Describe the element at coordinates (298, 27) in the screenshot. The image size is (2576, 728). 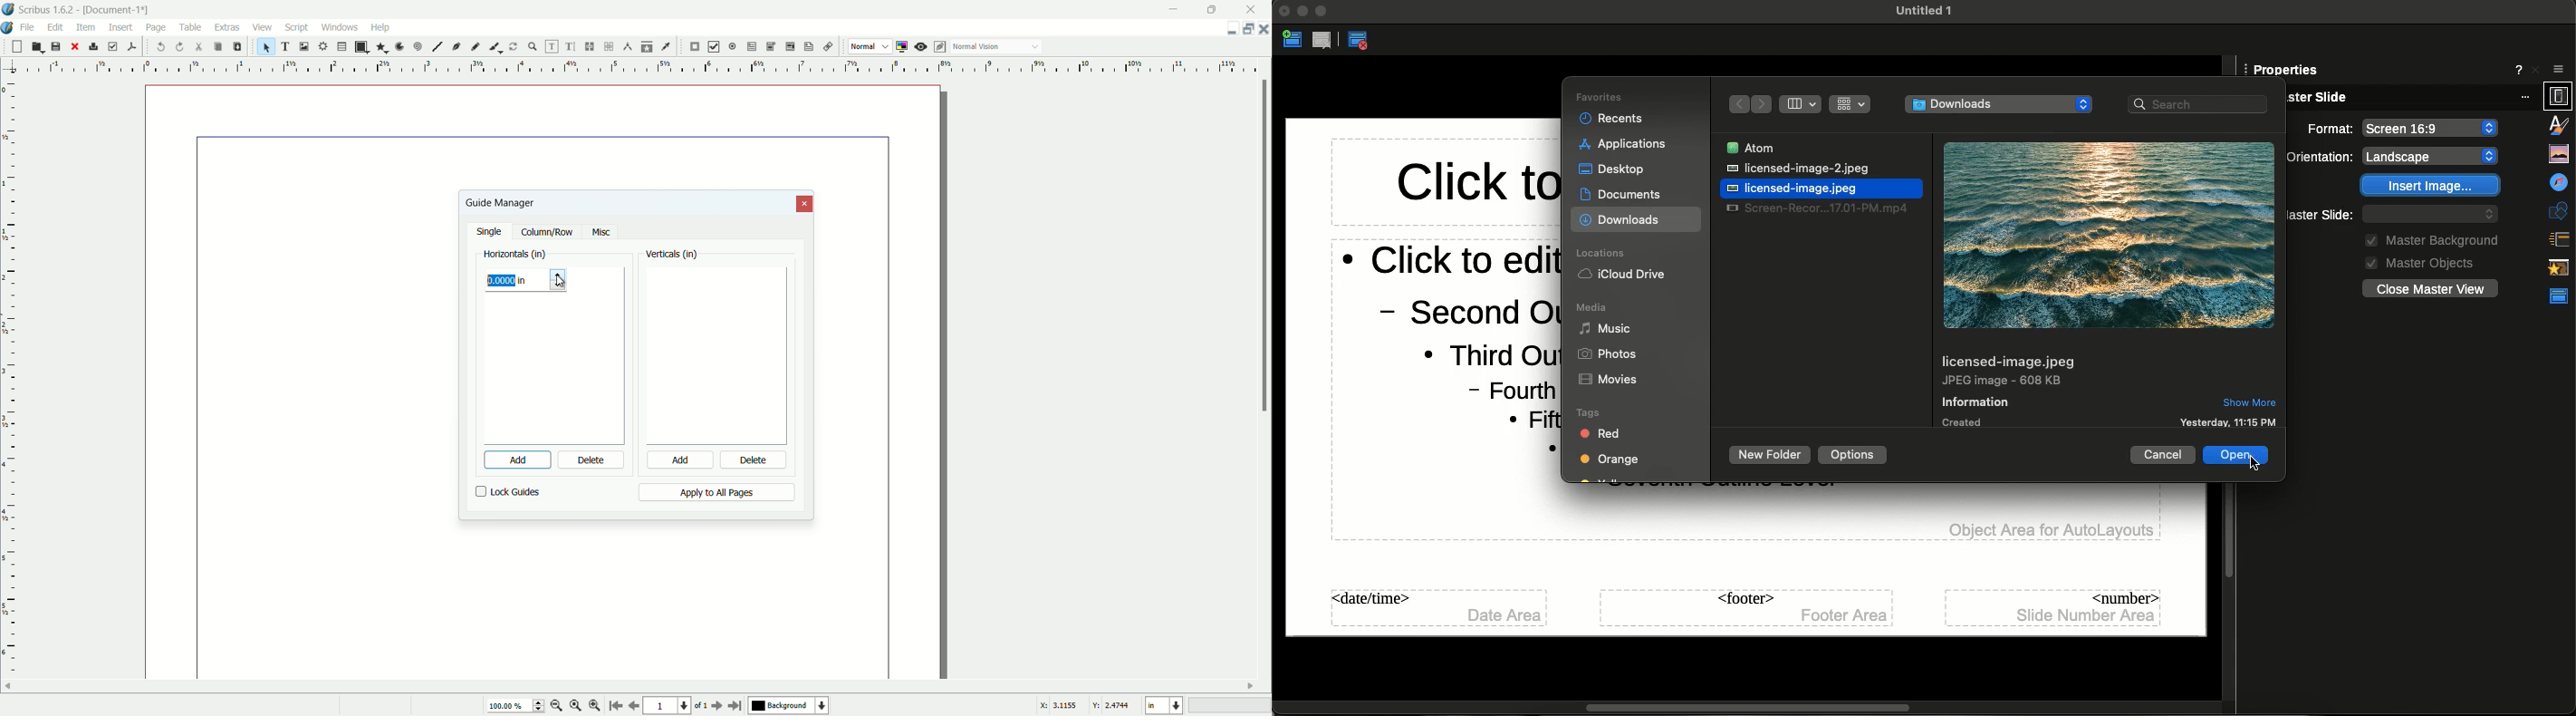
I see `script menu` at that location.